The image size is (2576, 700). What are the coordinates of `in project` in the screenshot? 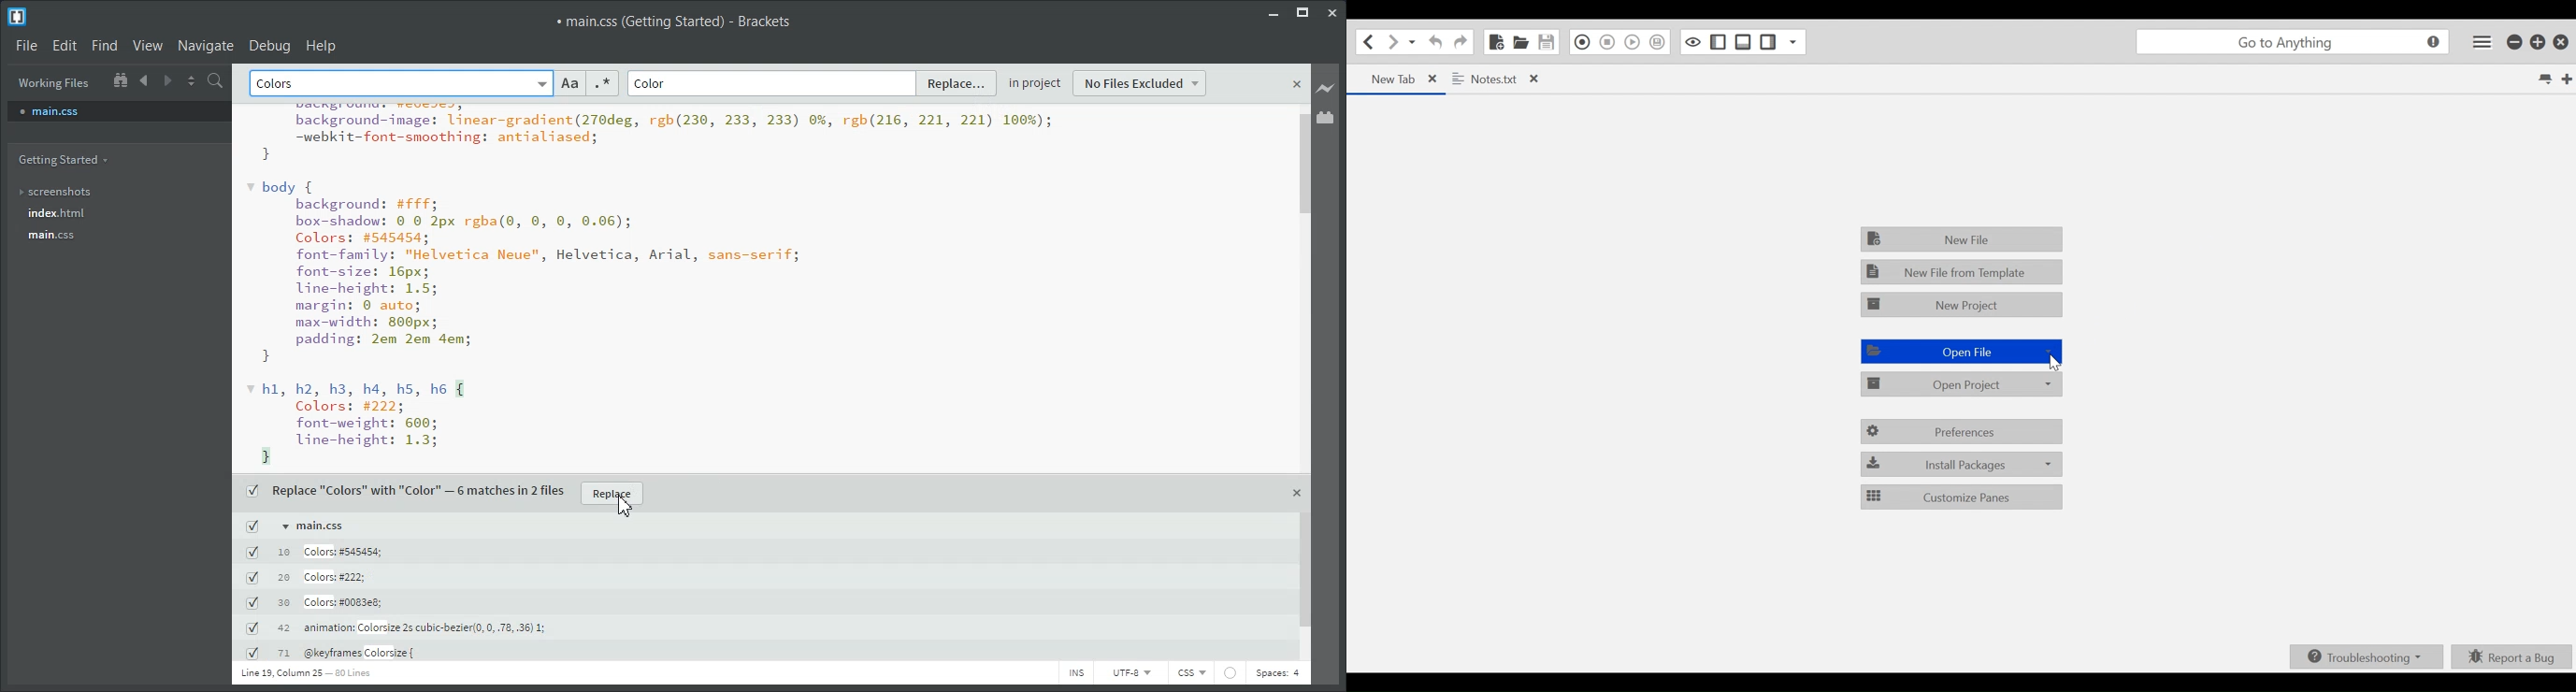 It's located at (1035, 84).